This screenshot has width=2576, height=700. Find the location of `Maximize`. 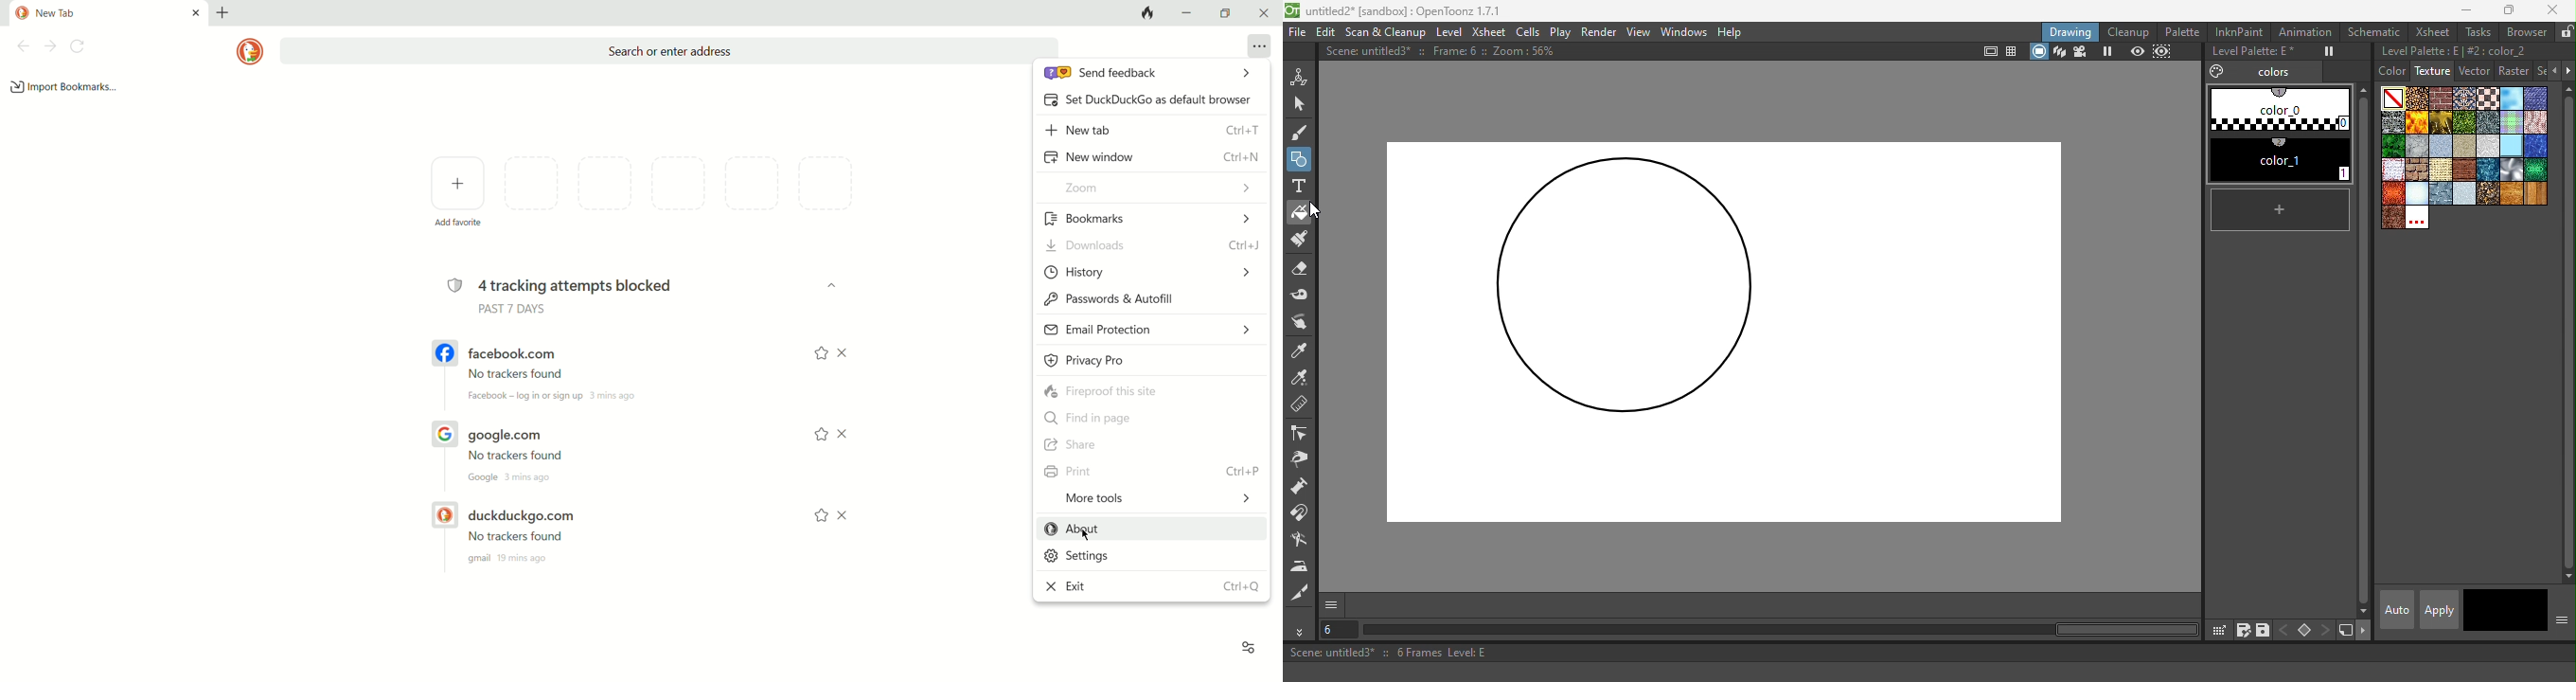

Maximize is located at coordinates (2505, 10).